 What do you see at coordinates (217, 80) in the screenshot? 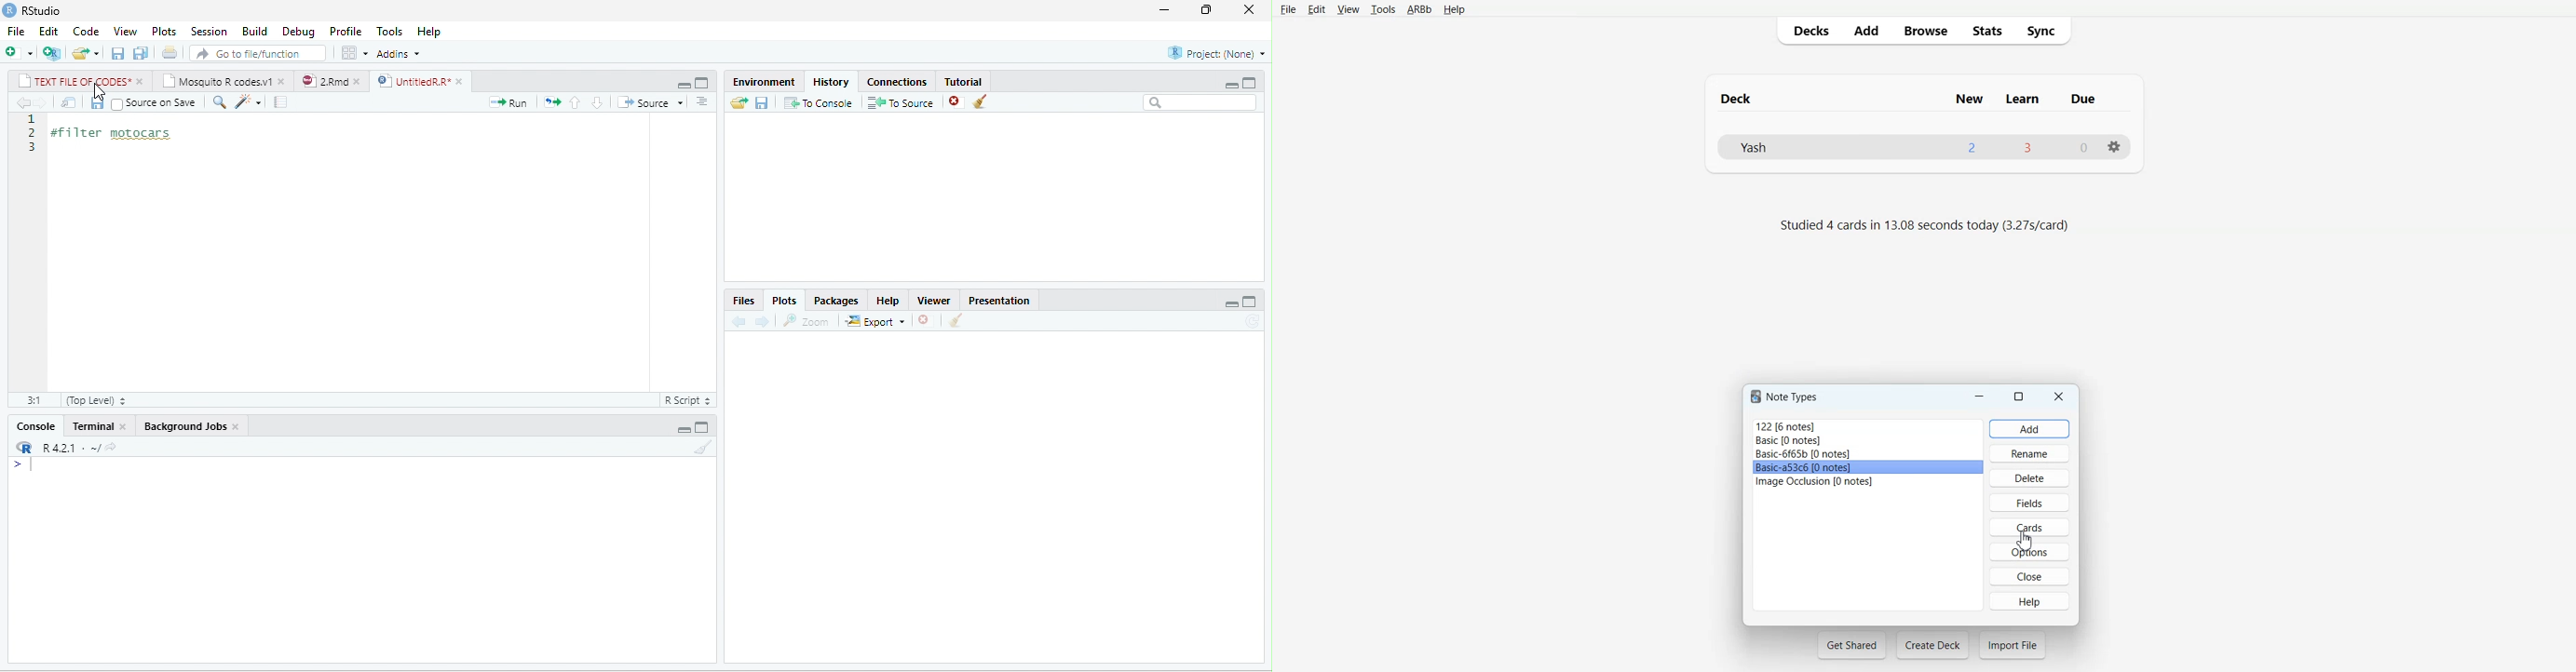
I see `Mosquito R codes.v1` at bounding box center [217, 80].